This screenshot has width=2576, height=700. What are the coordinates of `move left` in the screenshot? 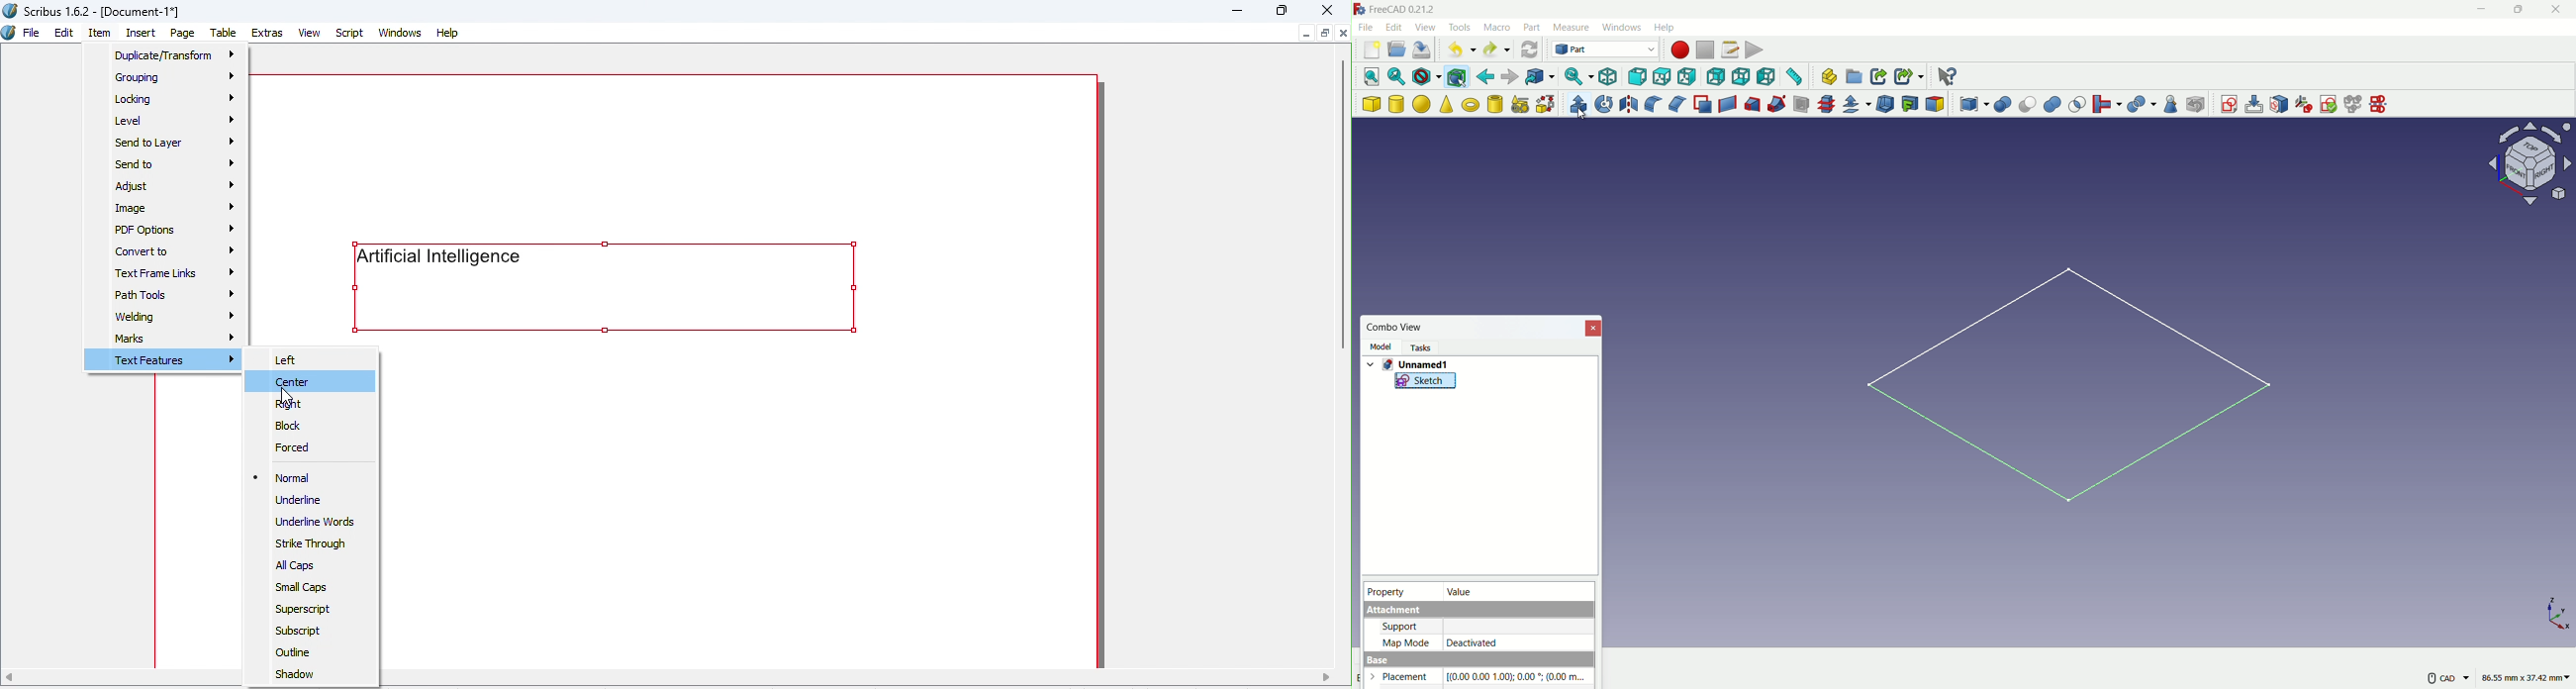 It's located at (9, 676).